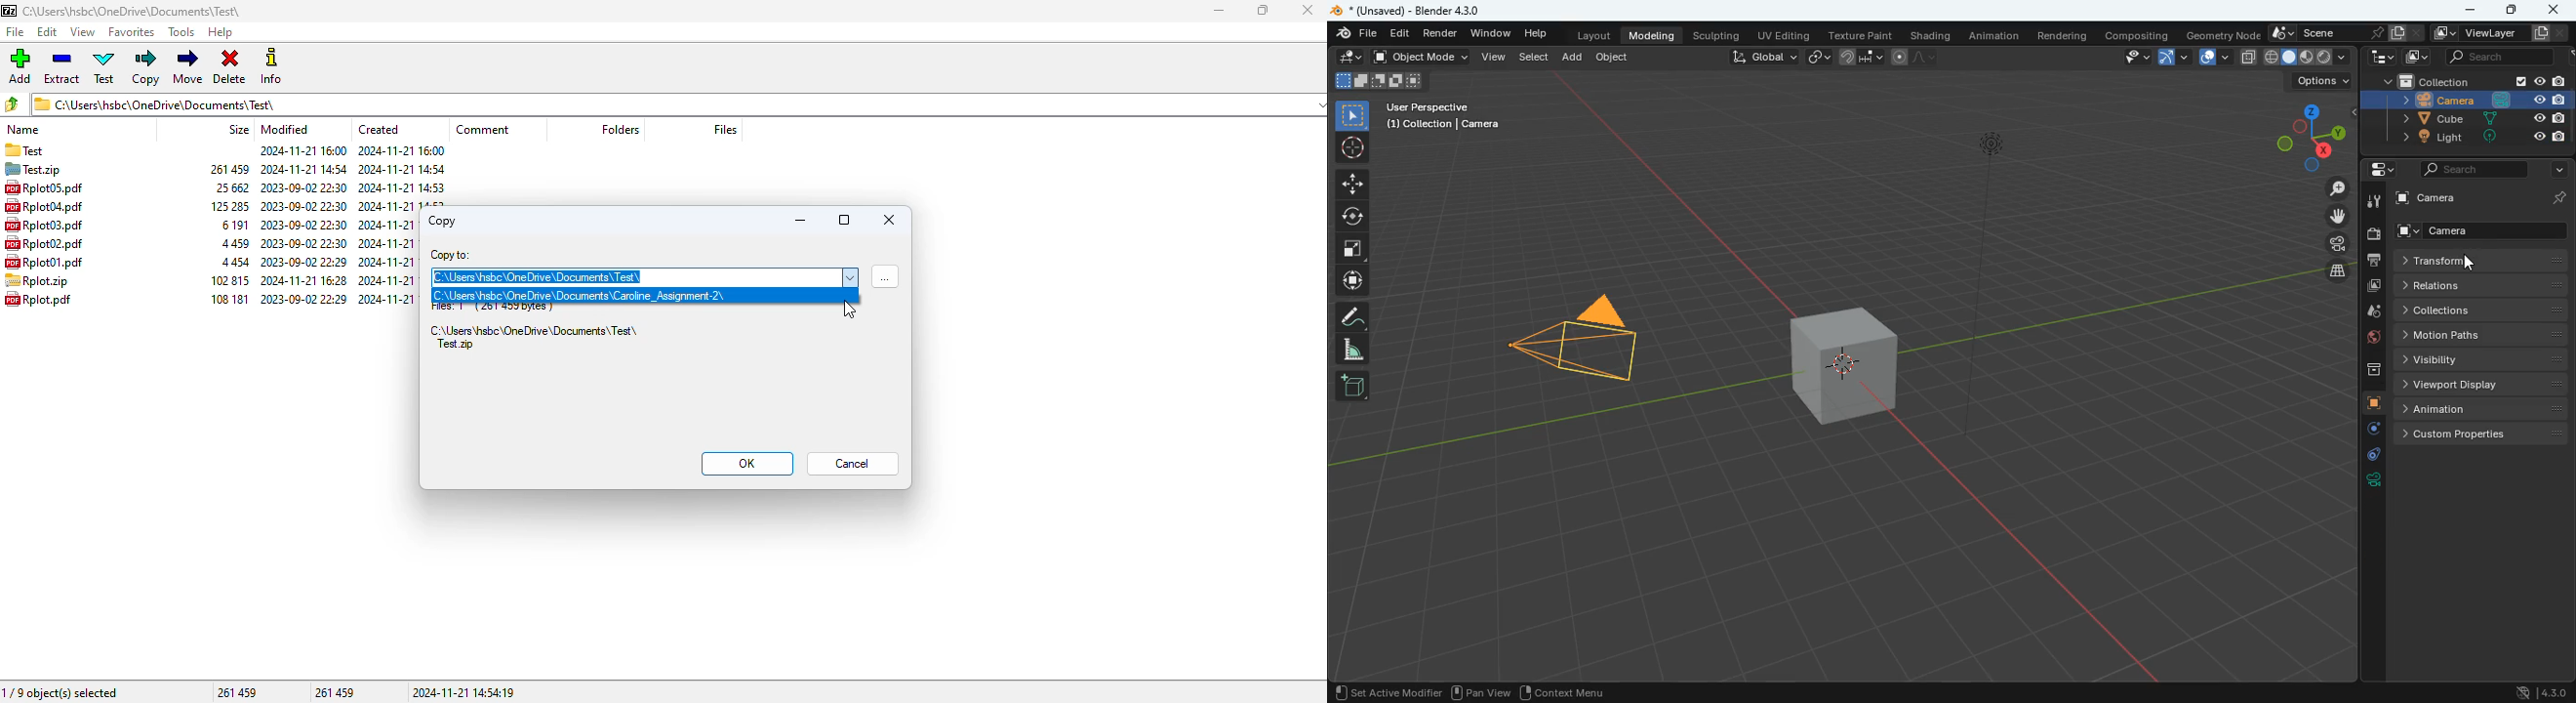 This screenshot has height=728, width=2576. I want to click on files, so click(724, 129).